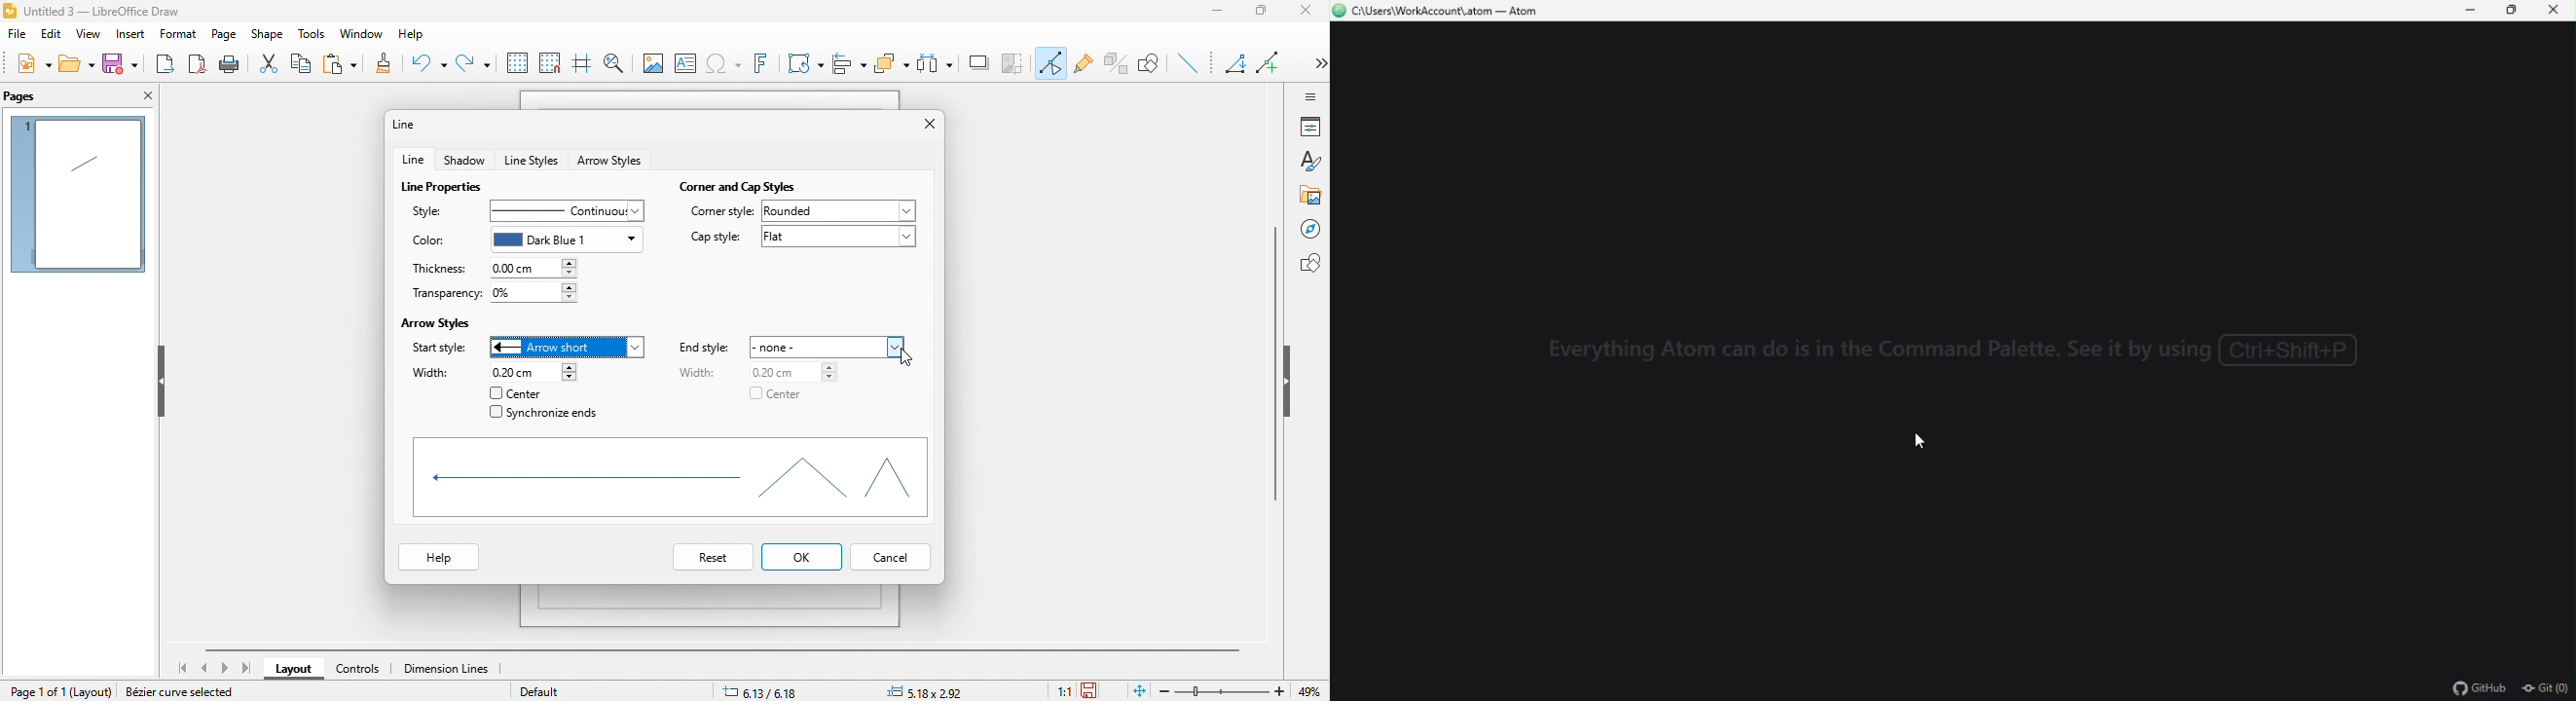 This screenshot has height=728, width=2576. Describe the element at coordinates (686, 66) in the screenshot. I see `text box` at that location.